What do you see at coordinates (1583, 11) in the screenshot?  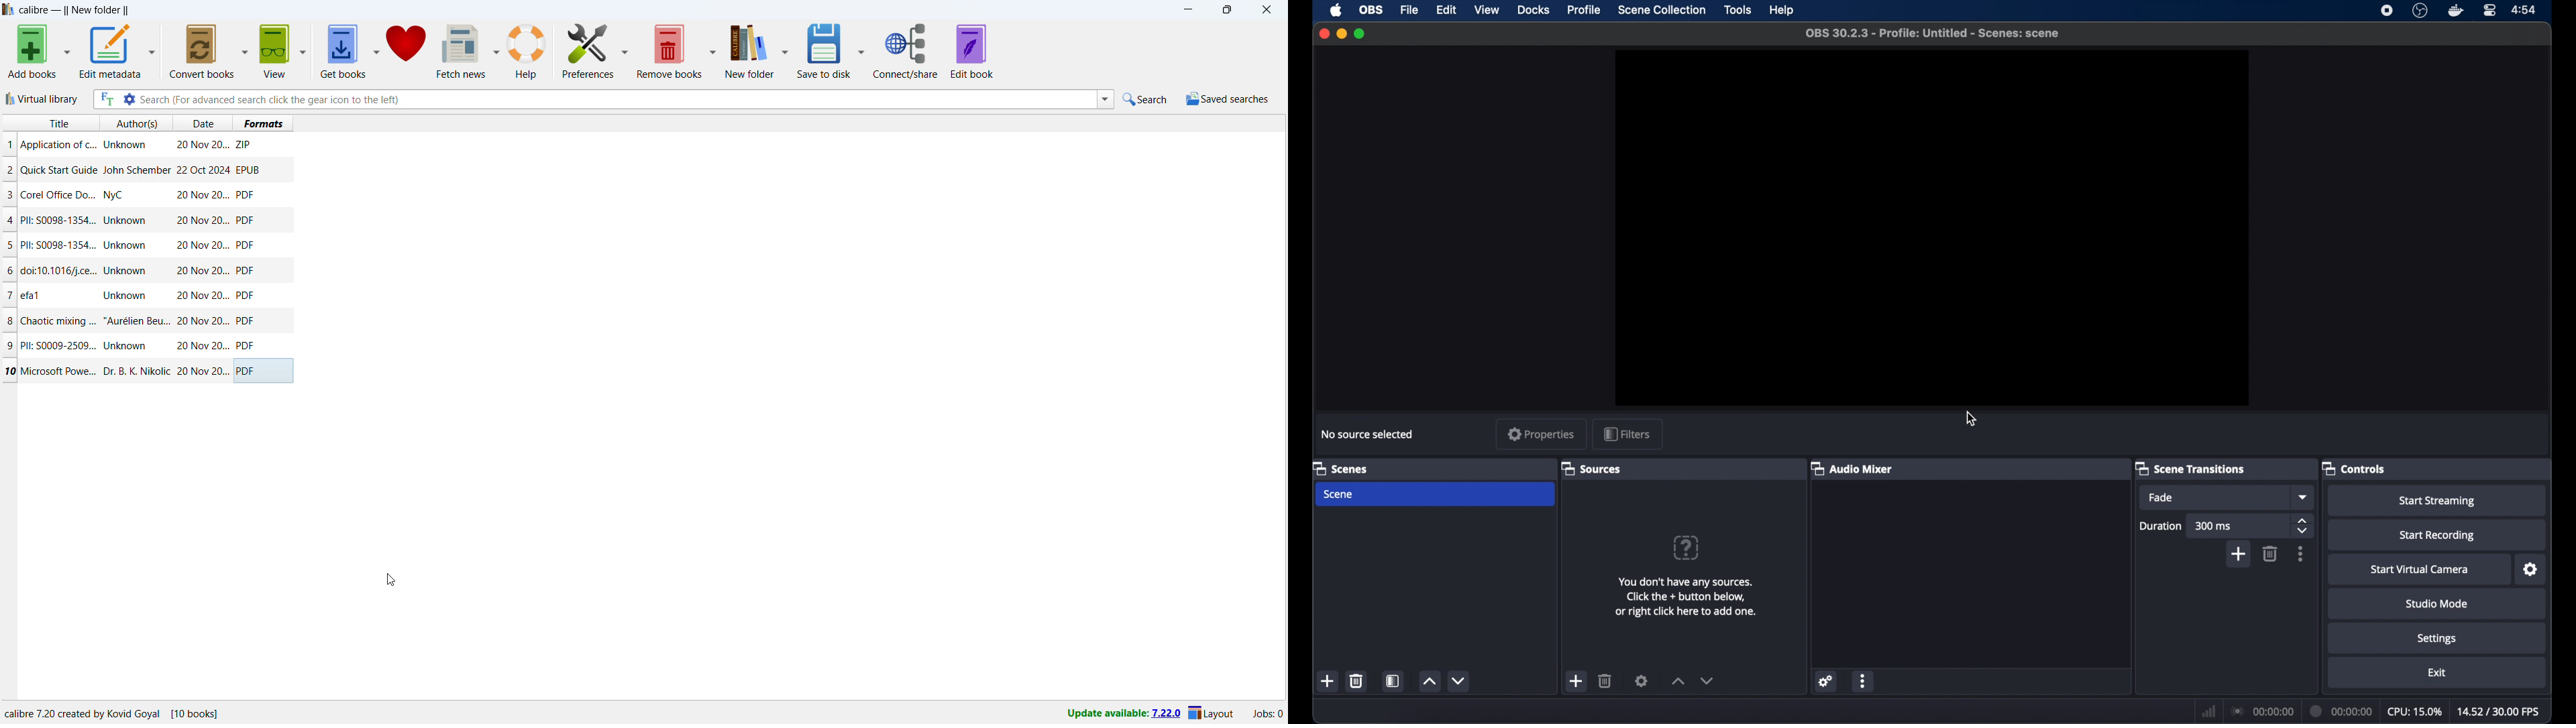 I see `profile` at bounding box center [1583, 11].